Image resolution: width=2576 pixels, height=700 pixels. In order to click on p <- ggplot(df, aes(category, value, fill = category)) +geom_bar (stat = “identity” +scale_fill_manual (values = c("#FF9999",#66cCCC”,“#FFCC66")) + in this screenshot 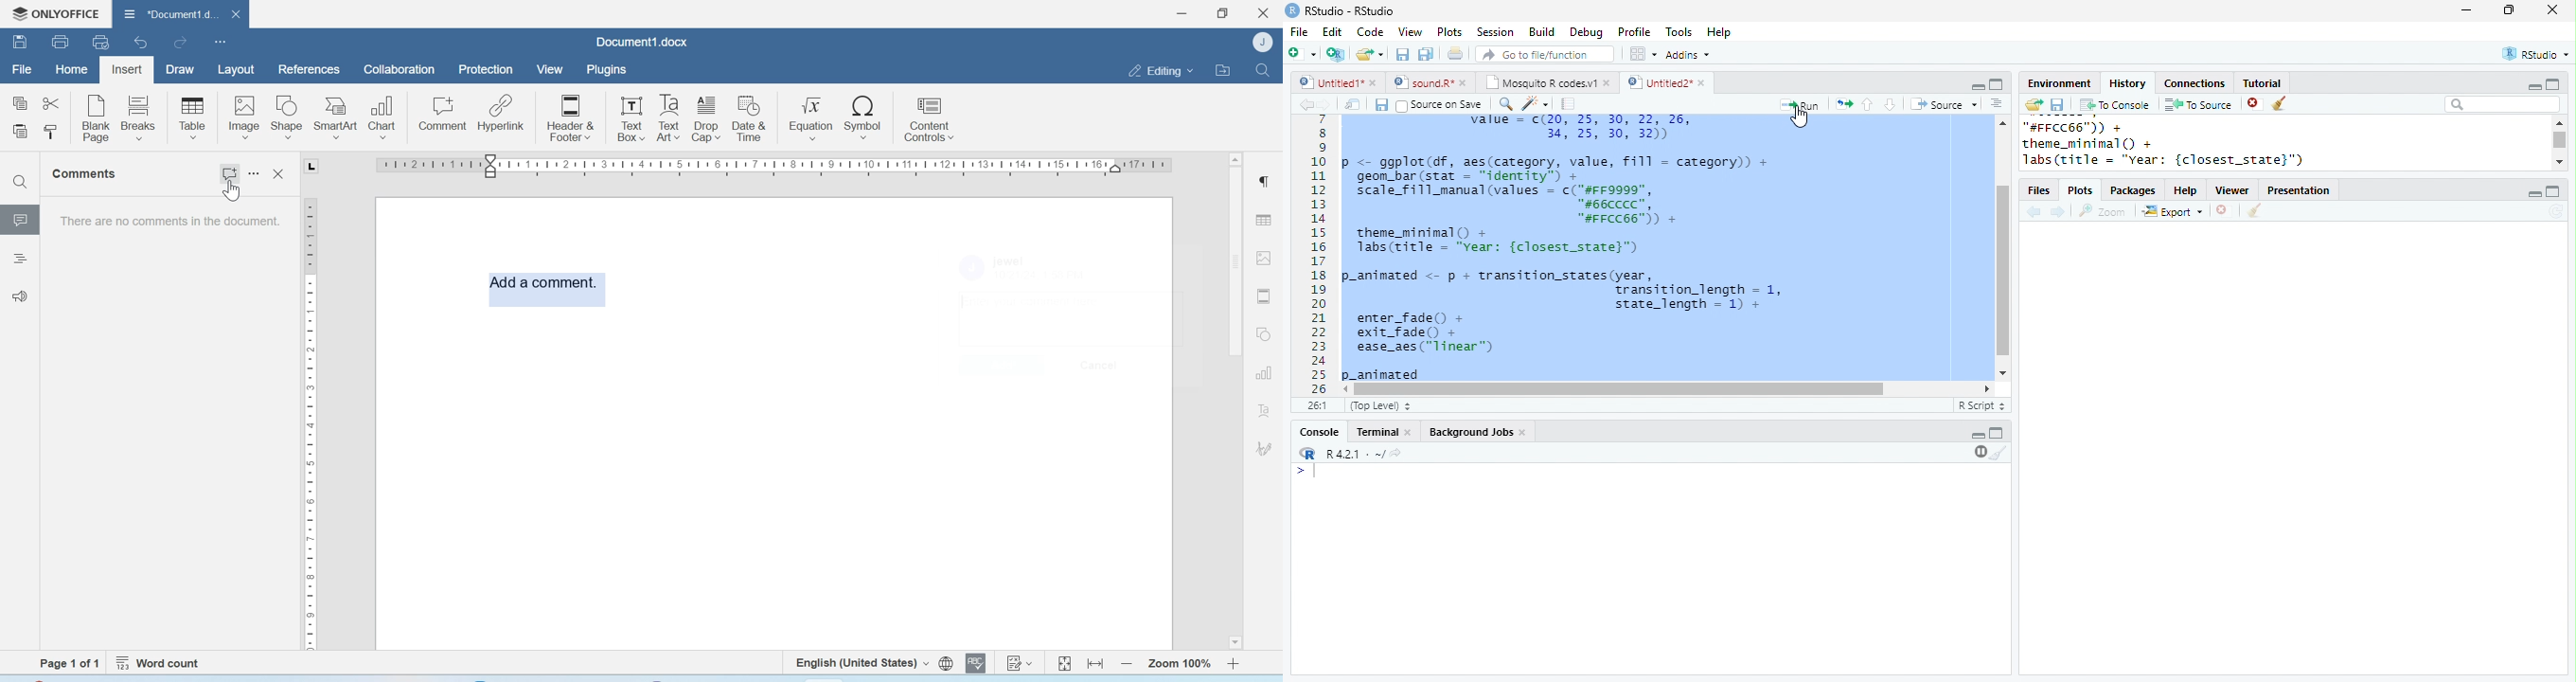, I will do `click(1557, 189)`.